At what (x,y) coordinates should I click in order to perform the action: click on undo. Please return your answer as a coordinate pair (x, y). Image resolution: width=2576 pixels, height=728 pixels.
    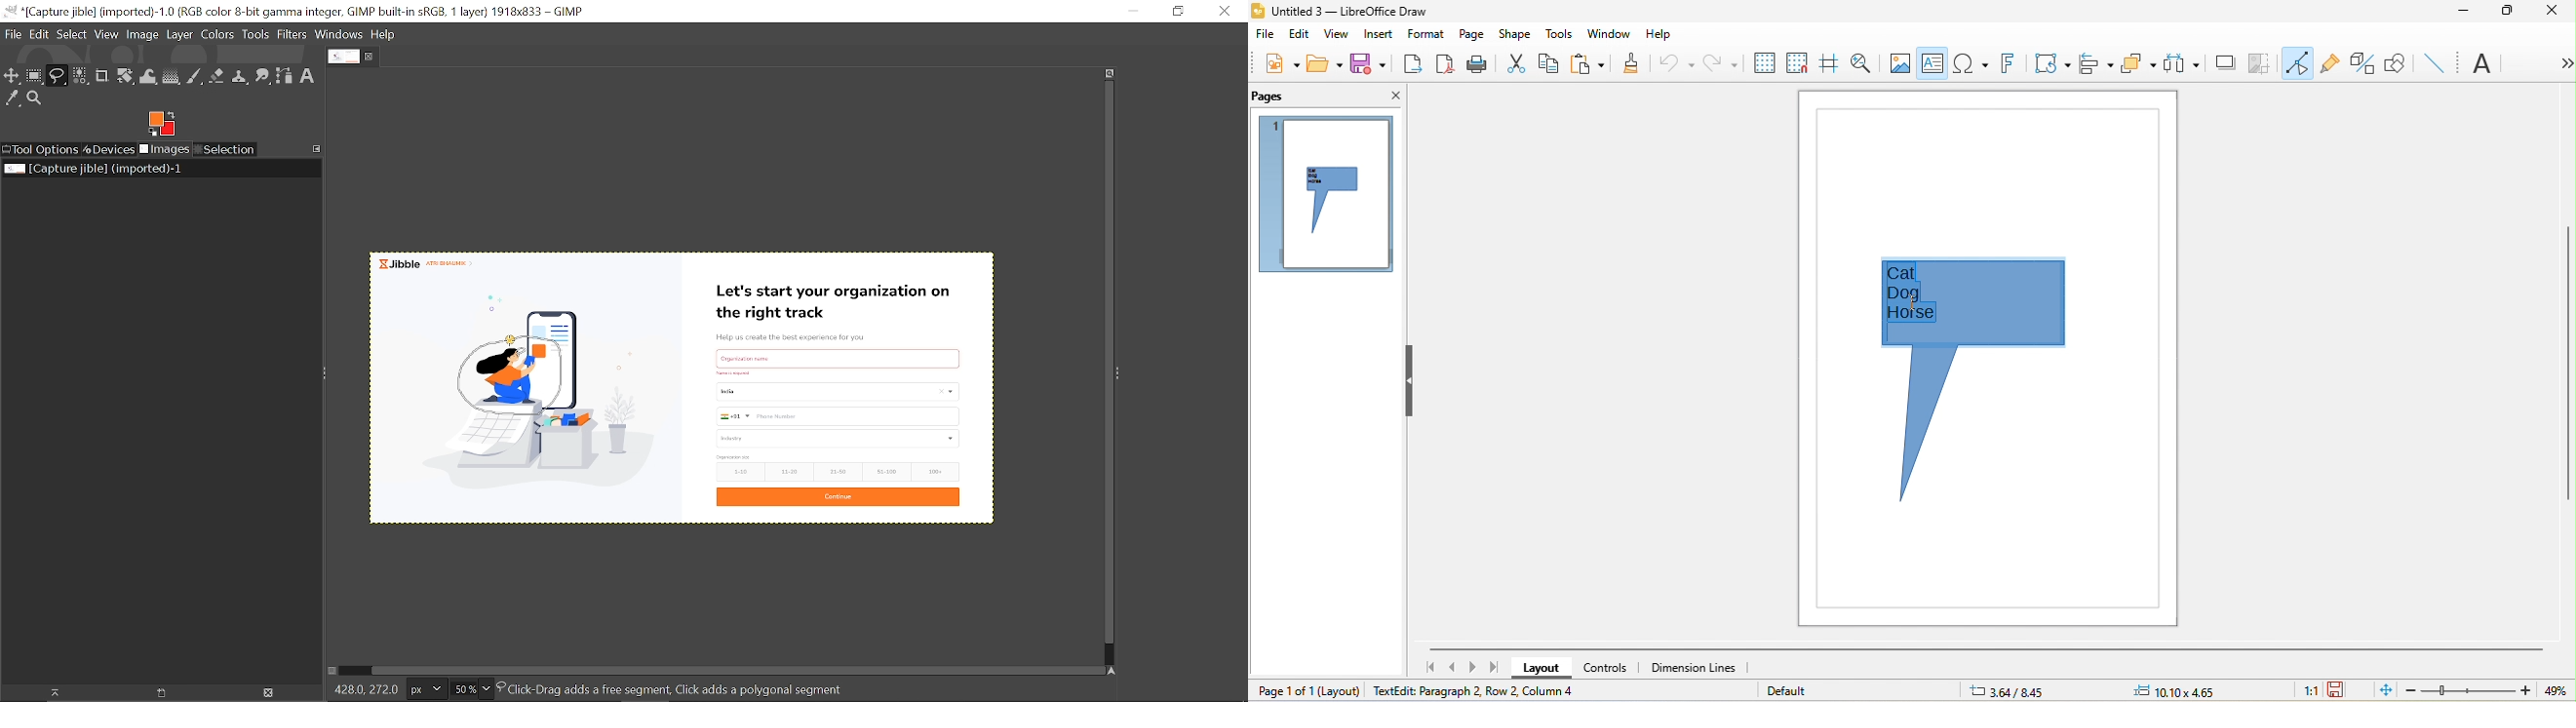
    Looking at the image, I should click on (1674, 61).